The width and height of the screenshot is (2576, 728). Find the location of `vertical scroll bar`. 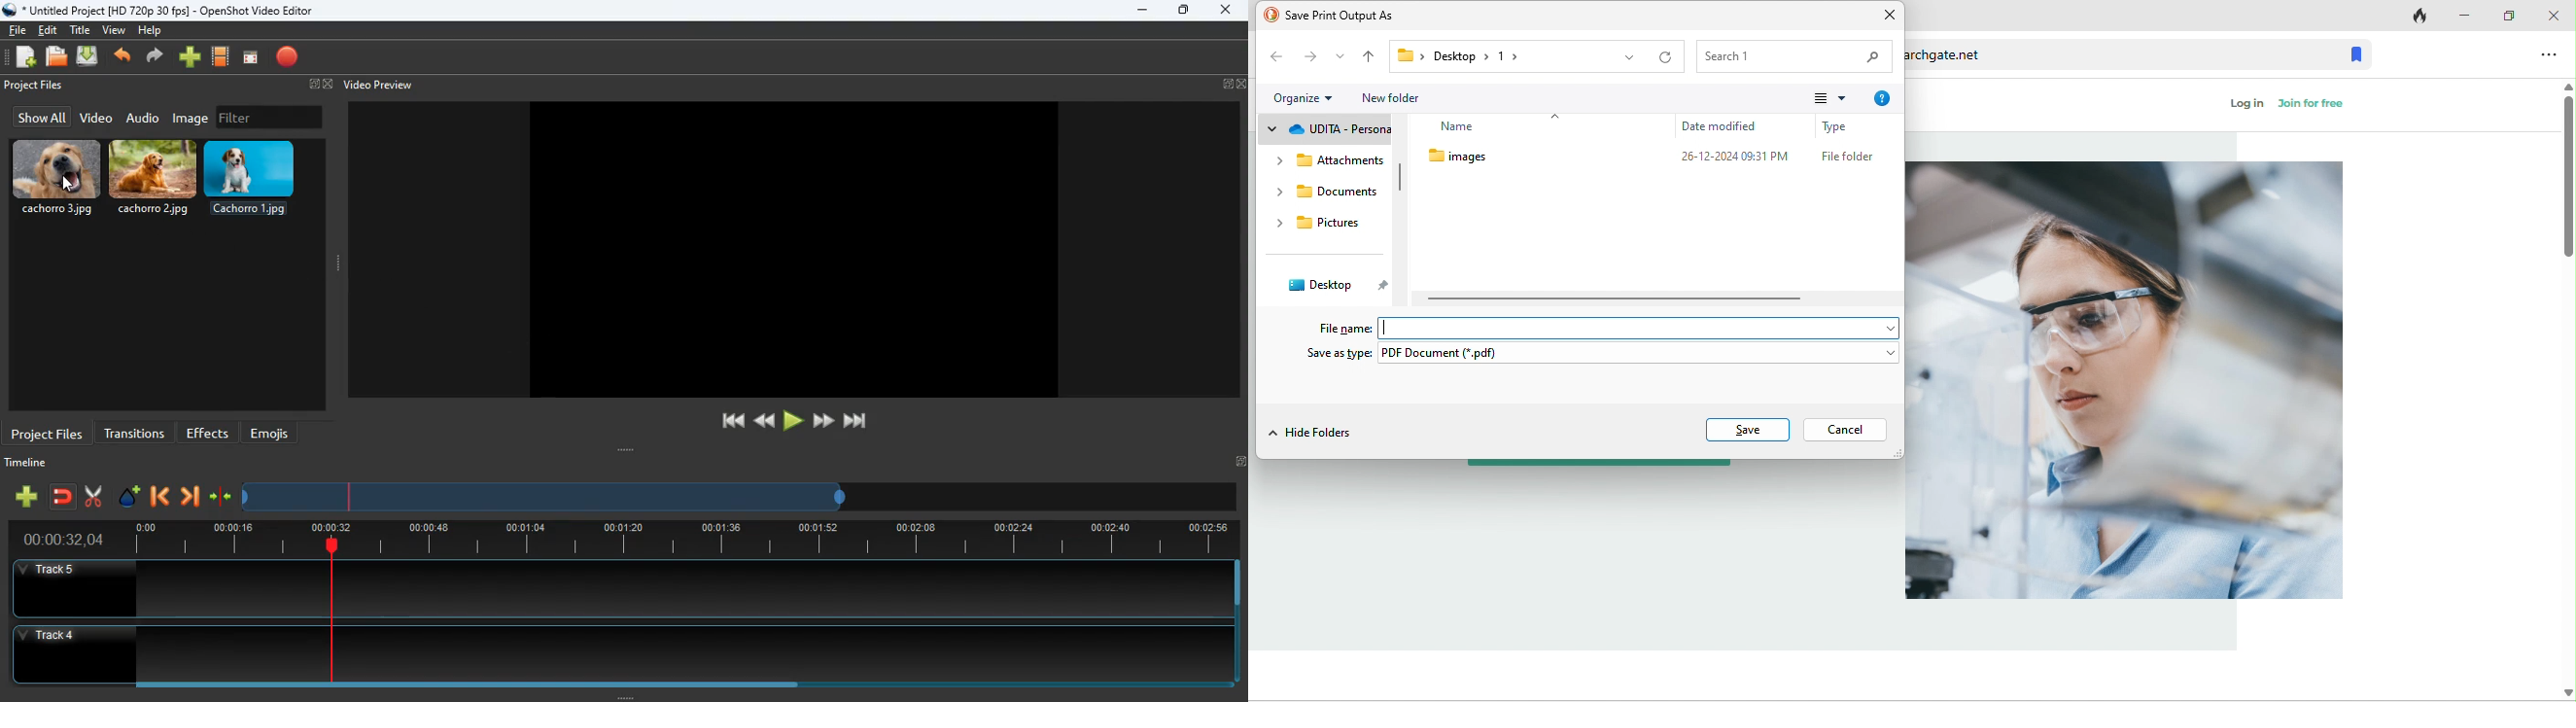

vertical scroll bar is located at coordinates (2563, 168).